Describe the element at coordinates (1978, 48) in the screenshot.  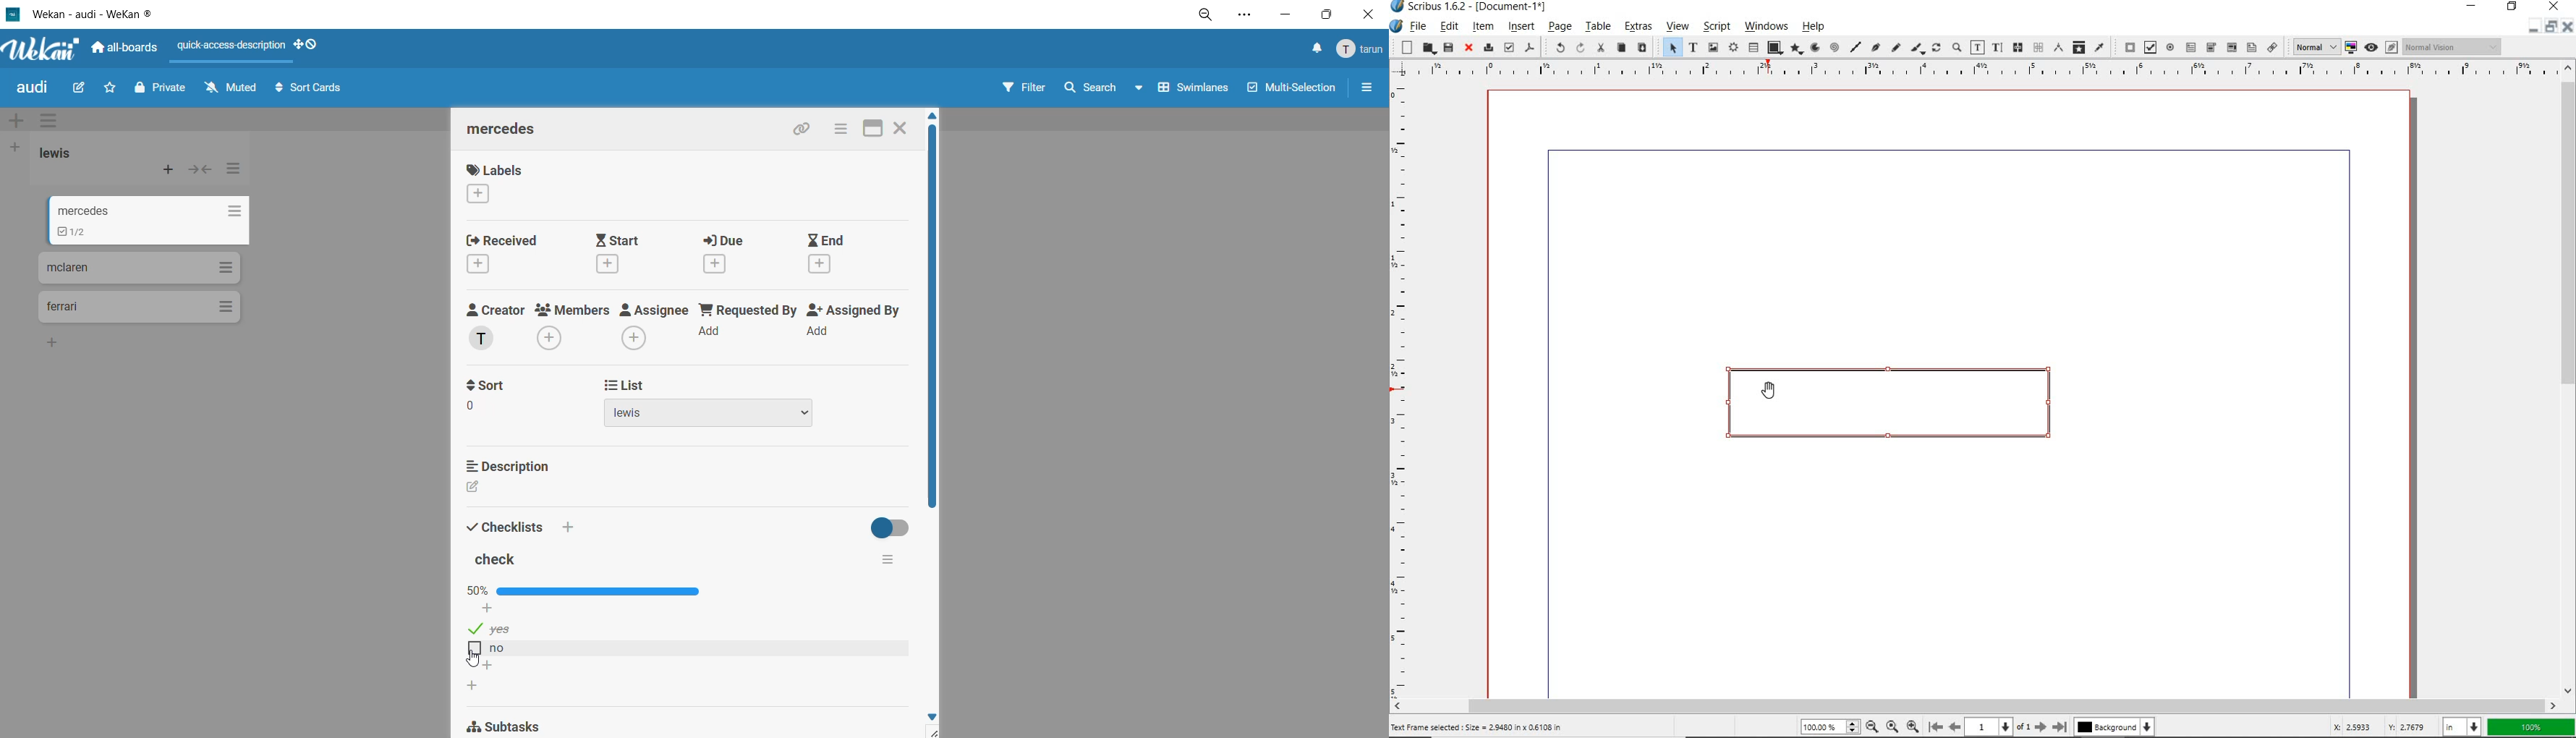
I see `edit contents of frame` at that location.